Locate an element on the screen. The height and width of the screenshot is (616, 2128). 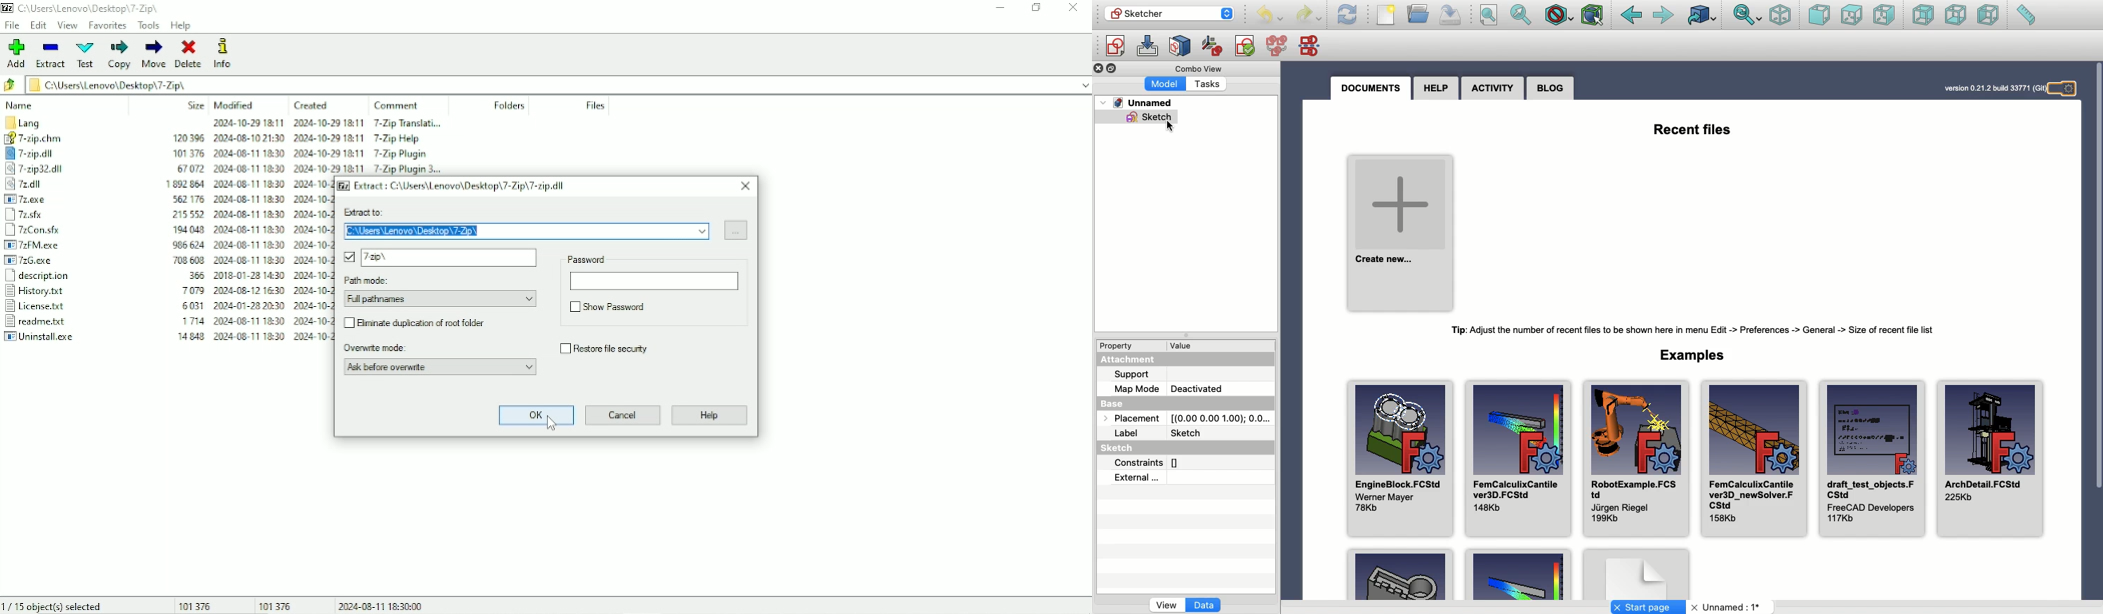
View is located at coordinates (1166, 606).